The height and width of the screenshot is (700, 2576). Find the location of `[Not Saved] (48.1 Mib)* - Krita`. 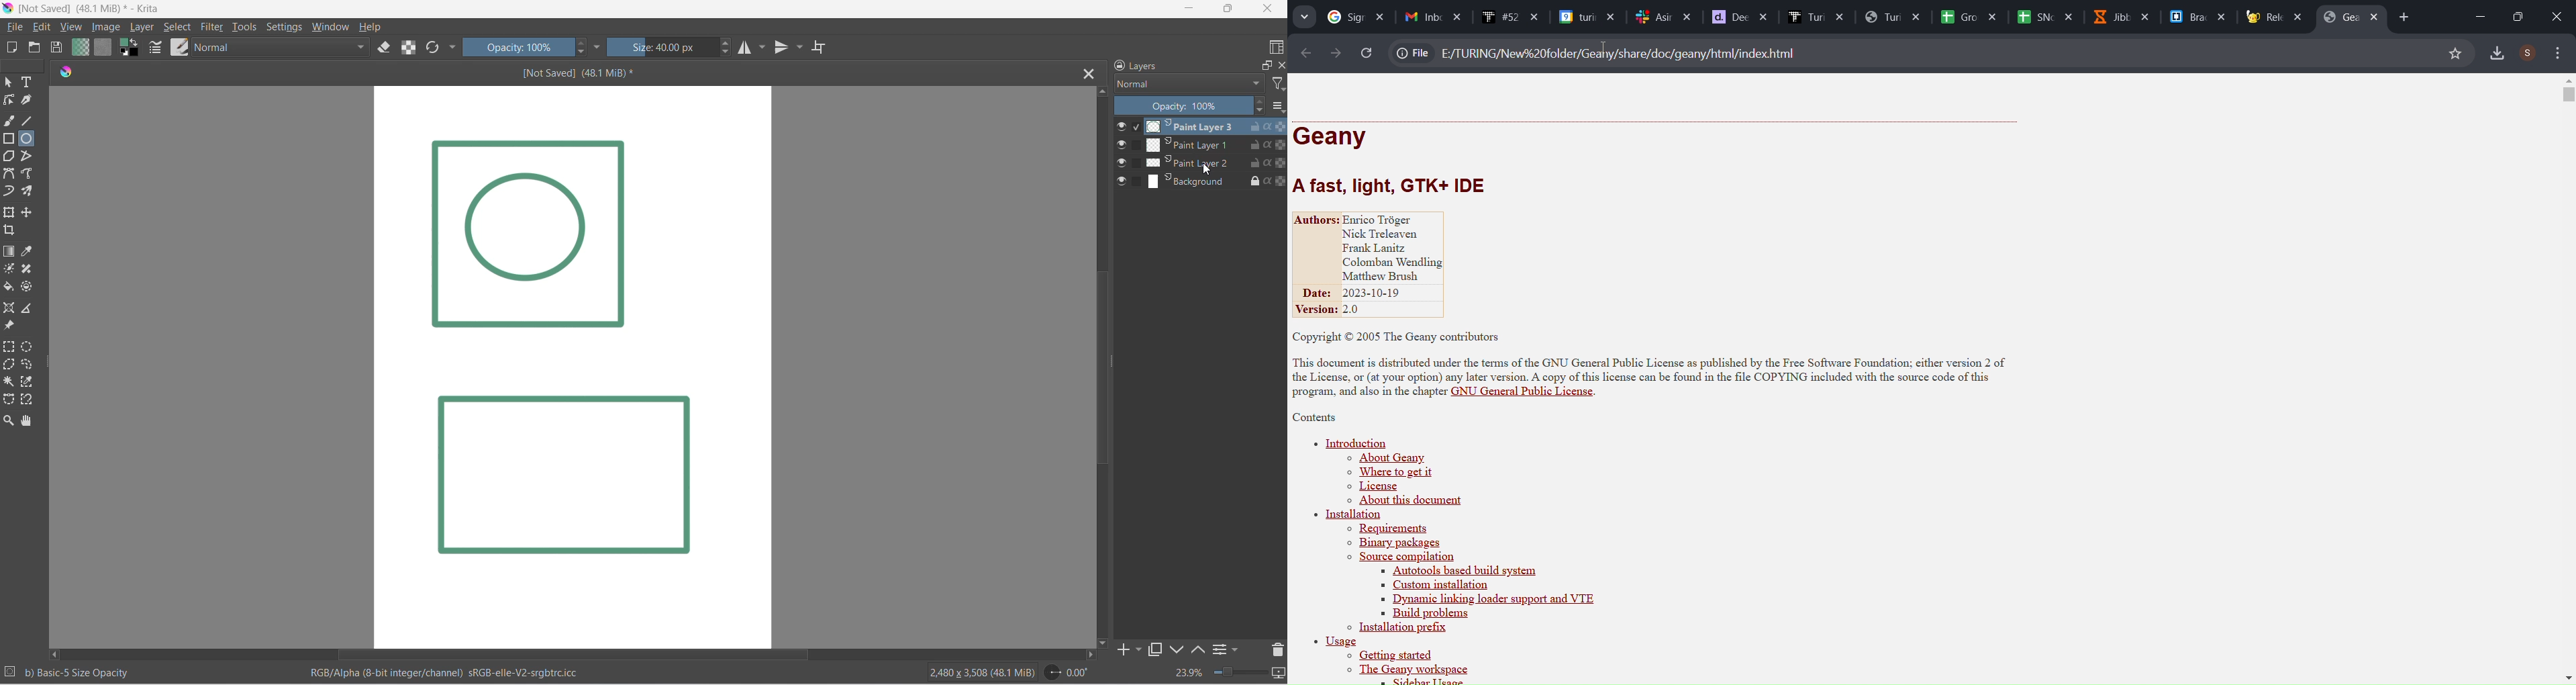

[Not Saved] (48.1 Mib)* - Krita is located at coordinates (97, 9).